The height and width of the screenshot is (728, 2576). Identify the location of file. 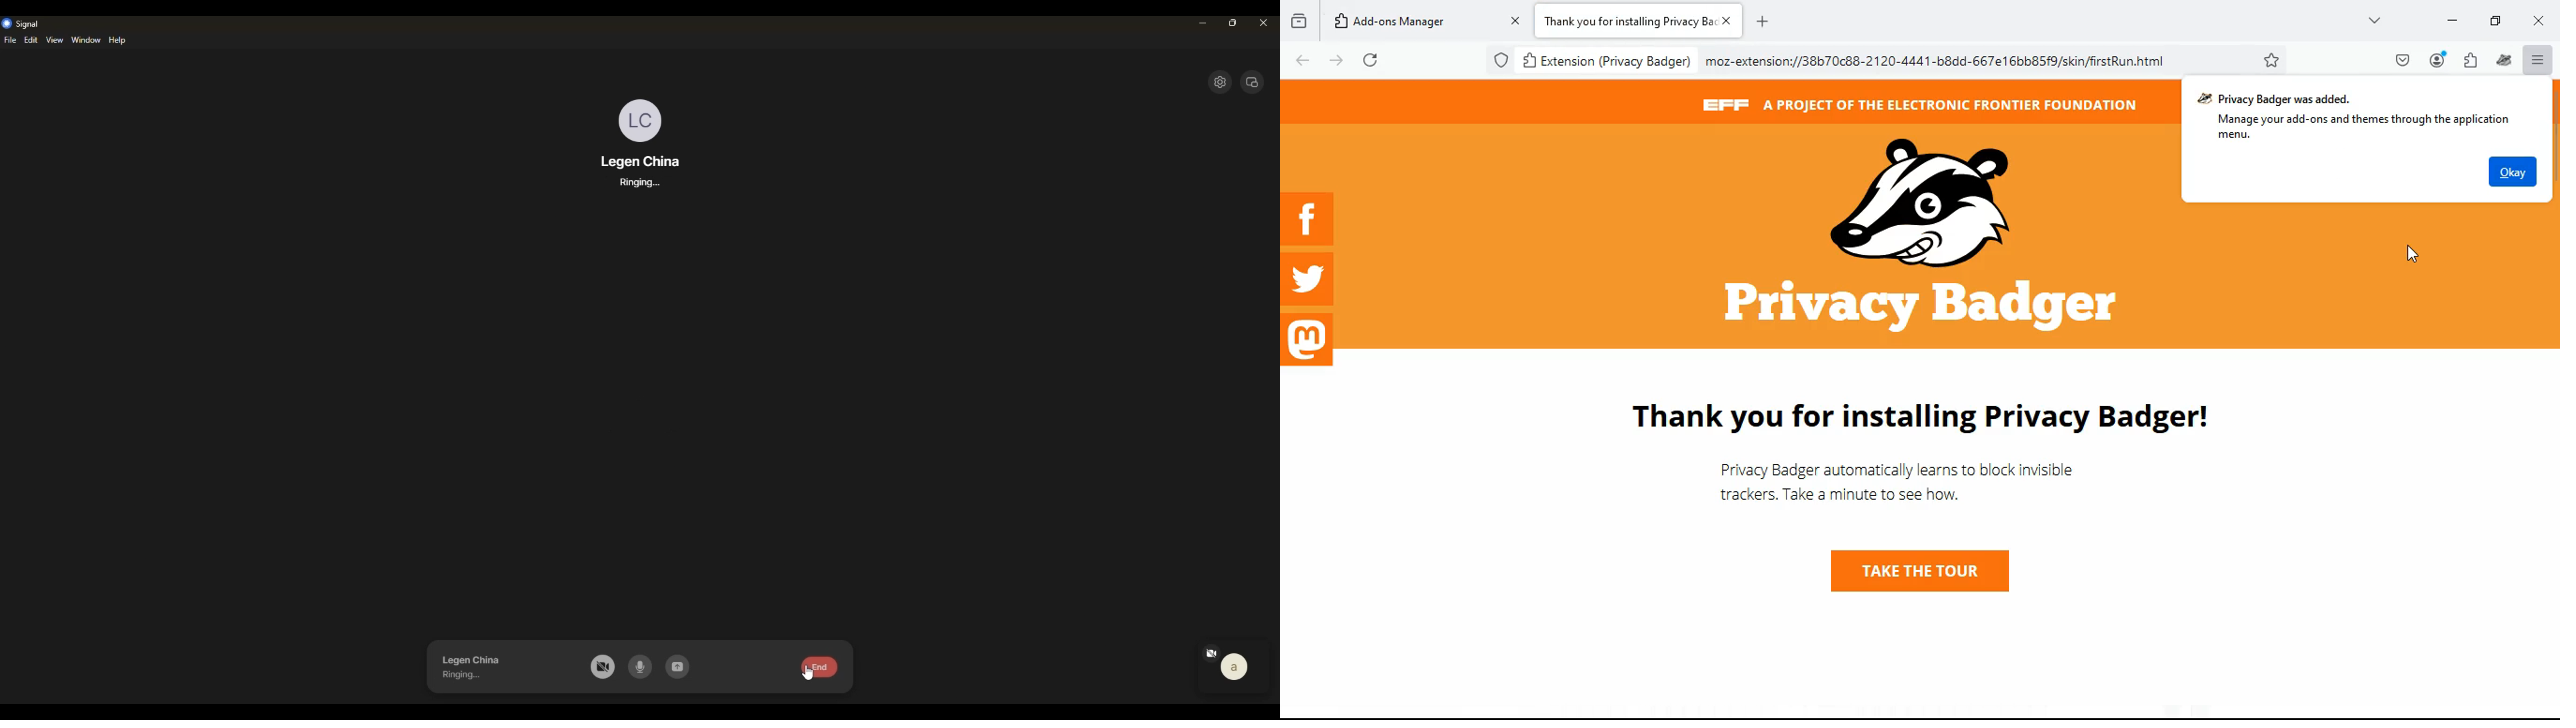
(12, 40).